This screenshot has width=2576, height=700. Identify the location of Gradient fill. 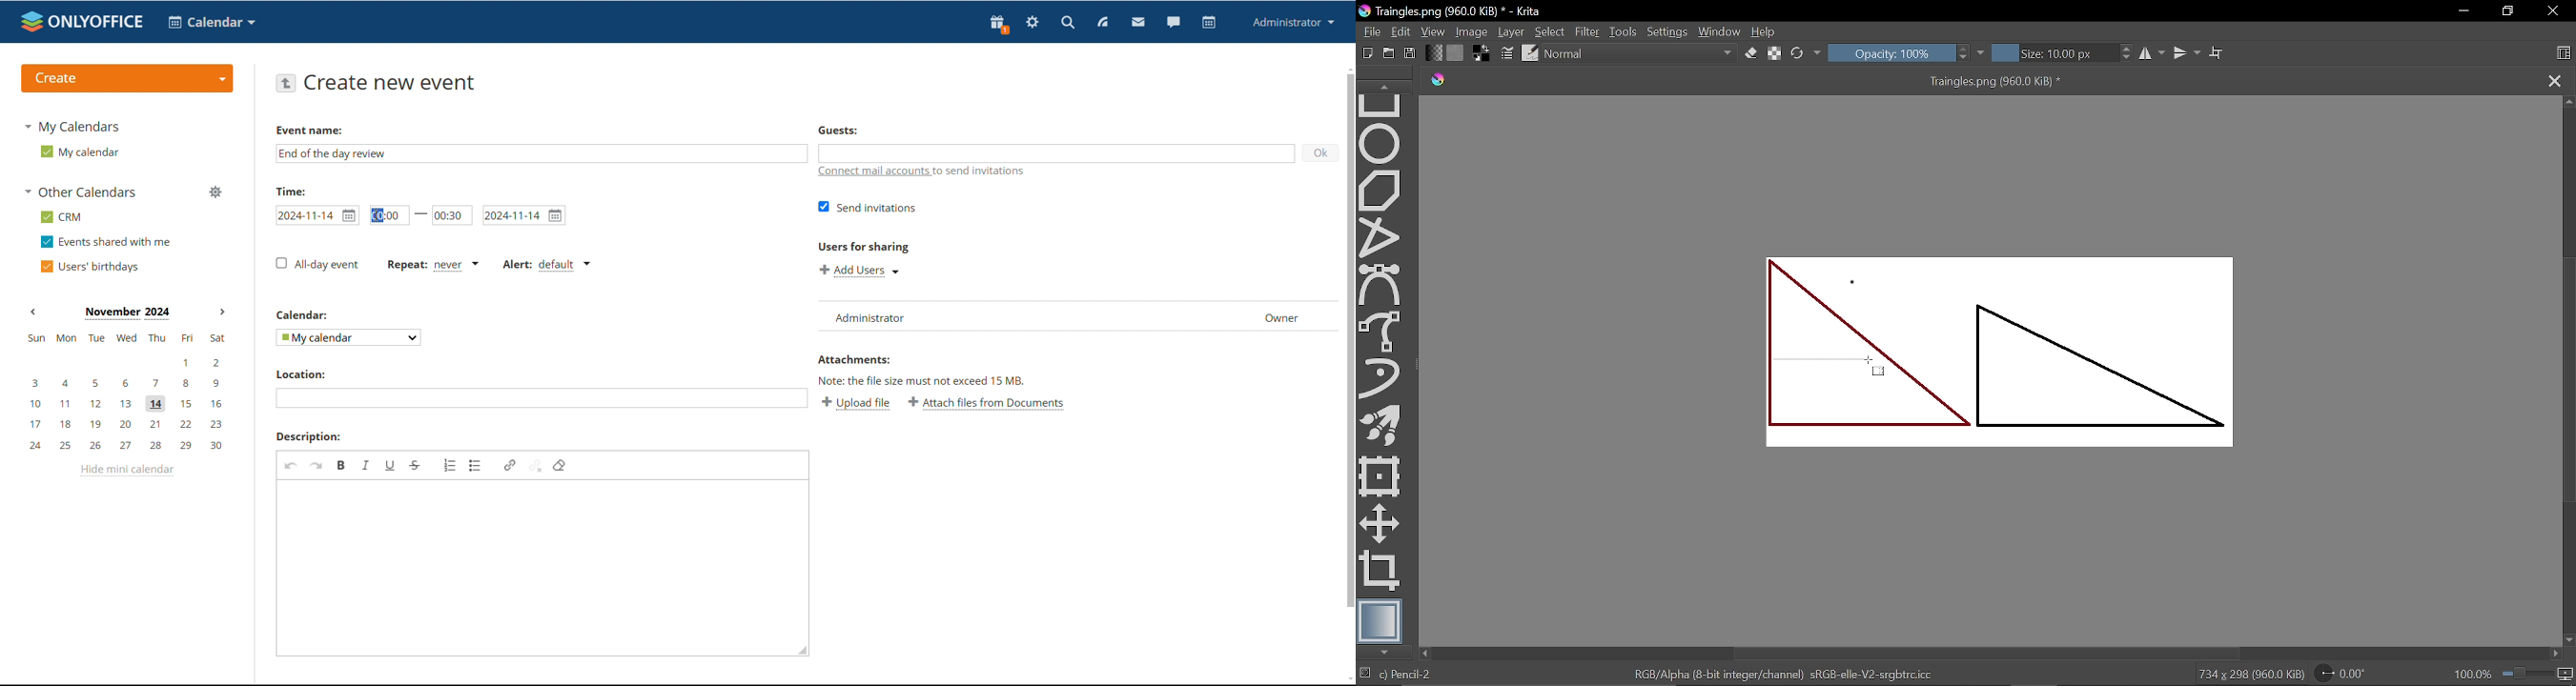
(1434, 51).